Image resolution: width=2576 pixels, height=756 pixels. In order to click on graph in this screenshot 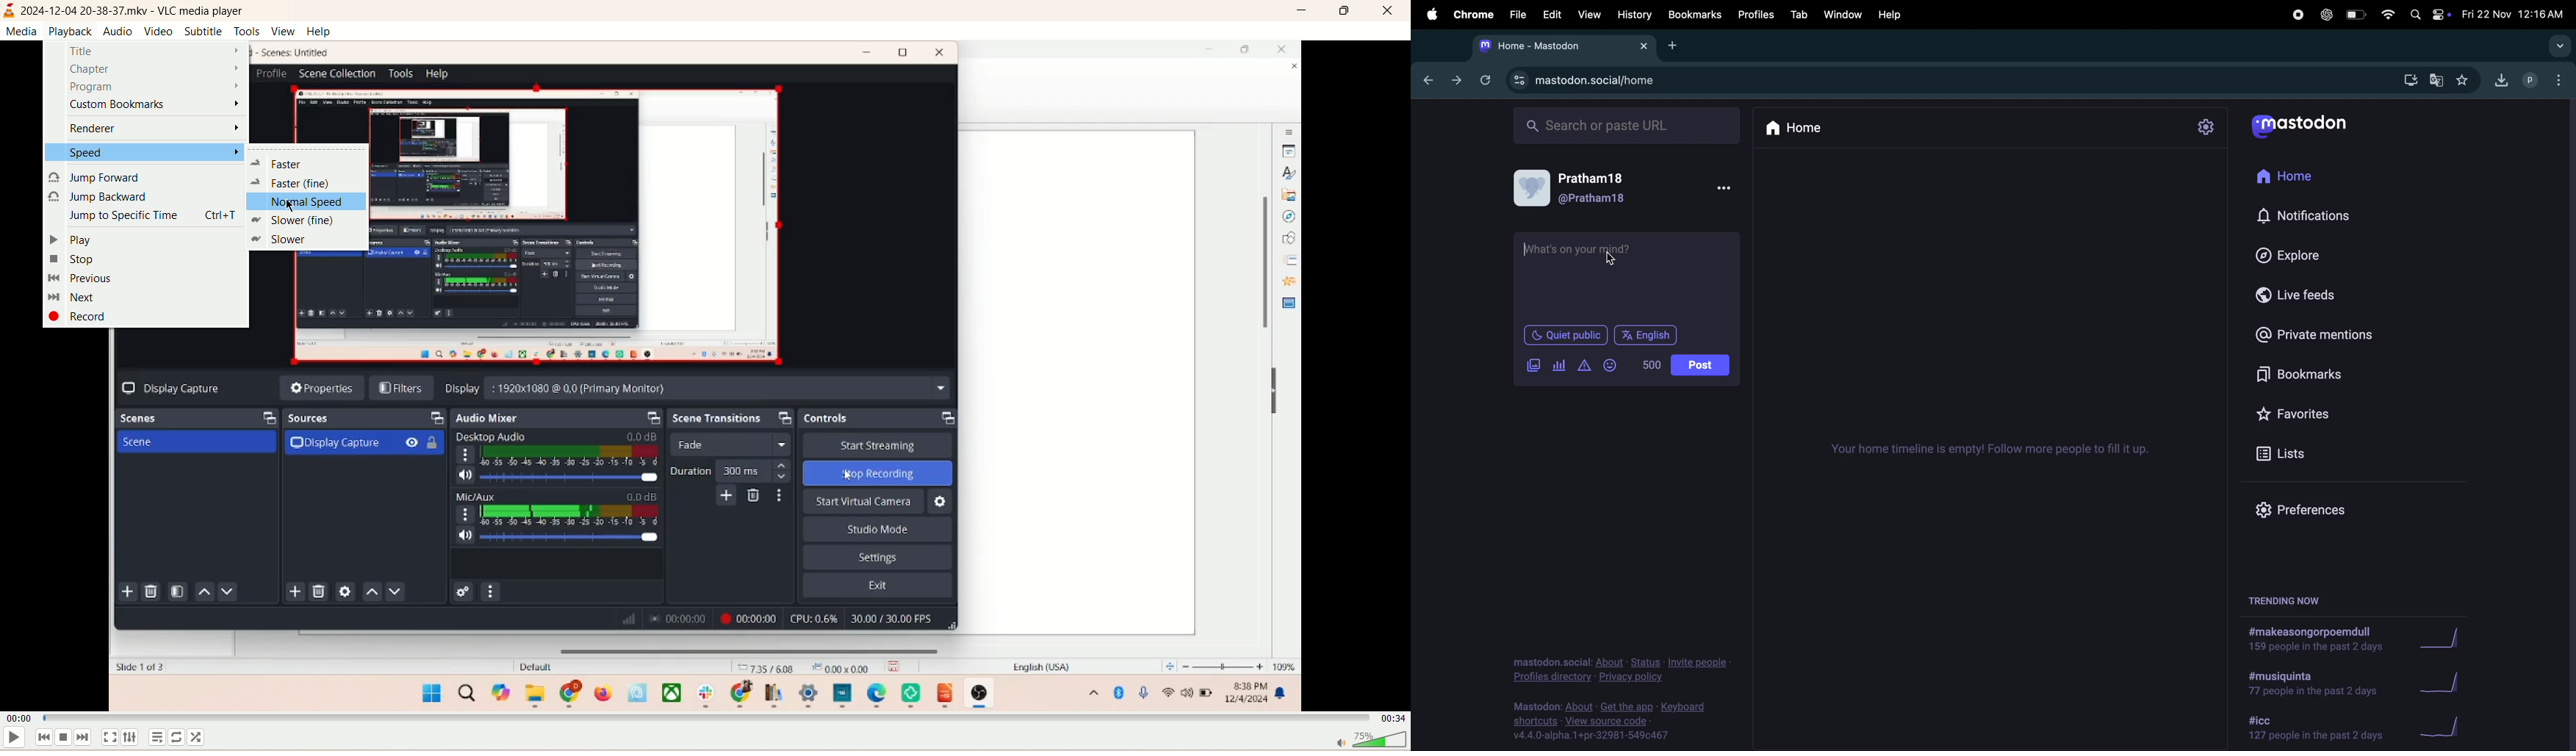, I will do `click(2446, 730)`.